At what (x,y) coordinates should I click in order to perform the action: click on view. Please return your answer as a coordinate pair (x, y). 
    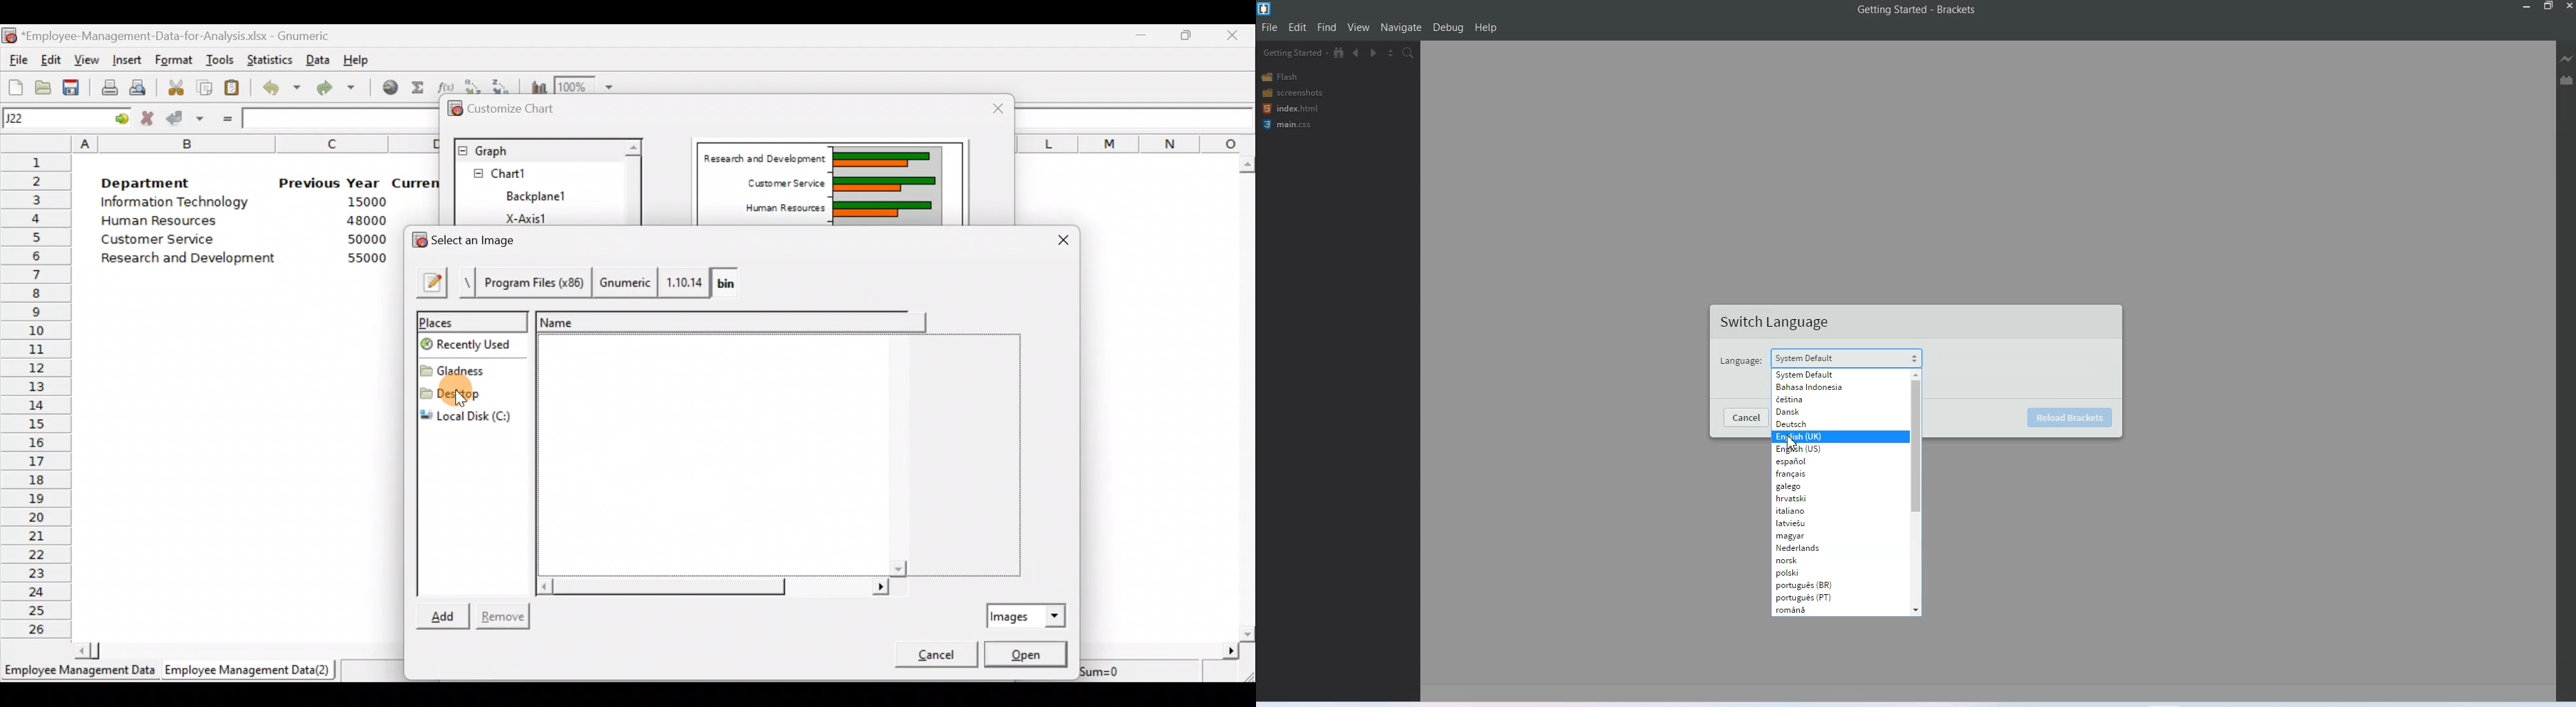
    Looking at the image, I should click on (1359, 27).